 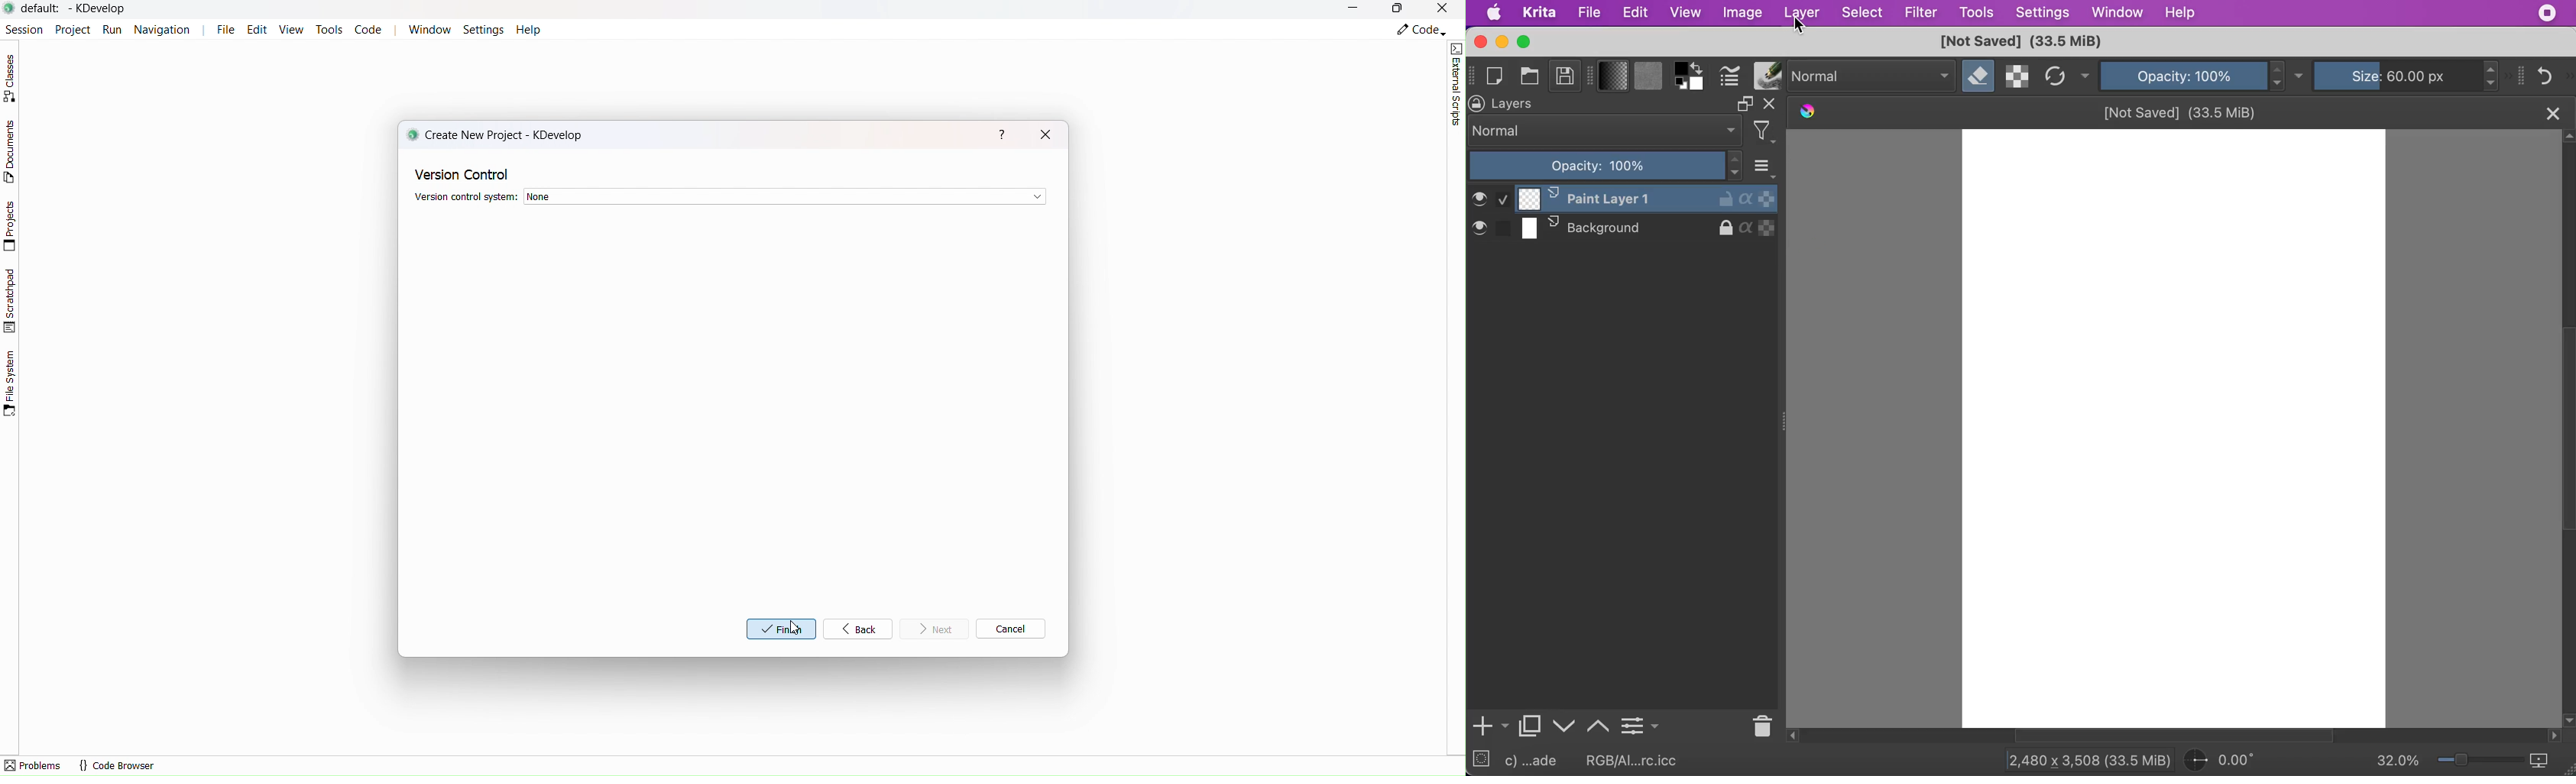 I want to click on choose brush preset, so click(x=1766, y=76).